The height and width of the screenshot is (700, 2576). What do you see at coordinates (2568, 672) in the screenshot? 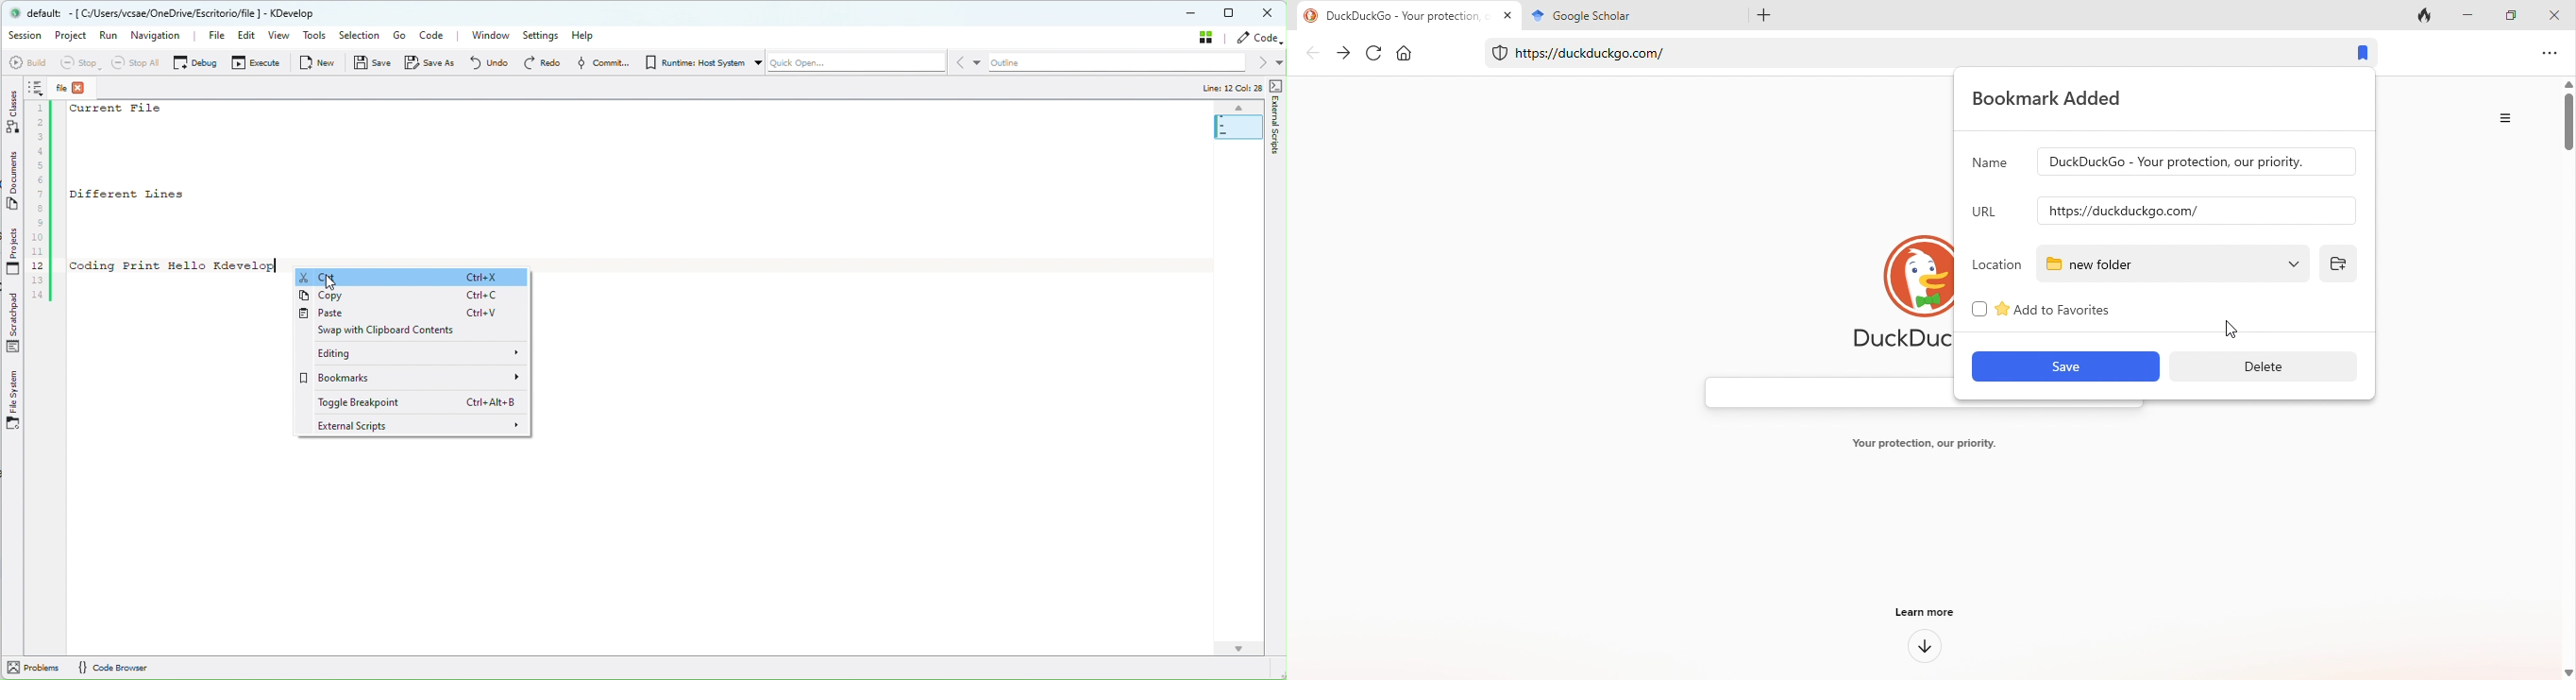
I see `move down` at bounding box center [2568, 672].